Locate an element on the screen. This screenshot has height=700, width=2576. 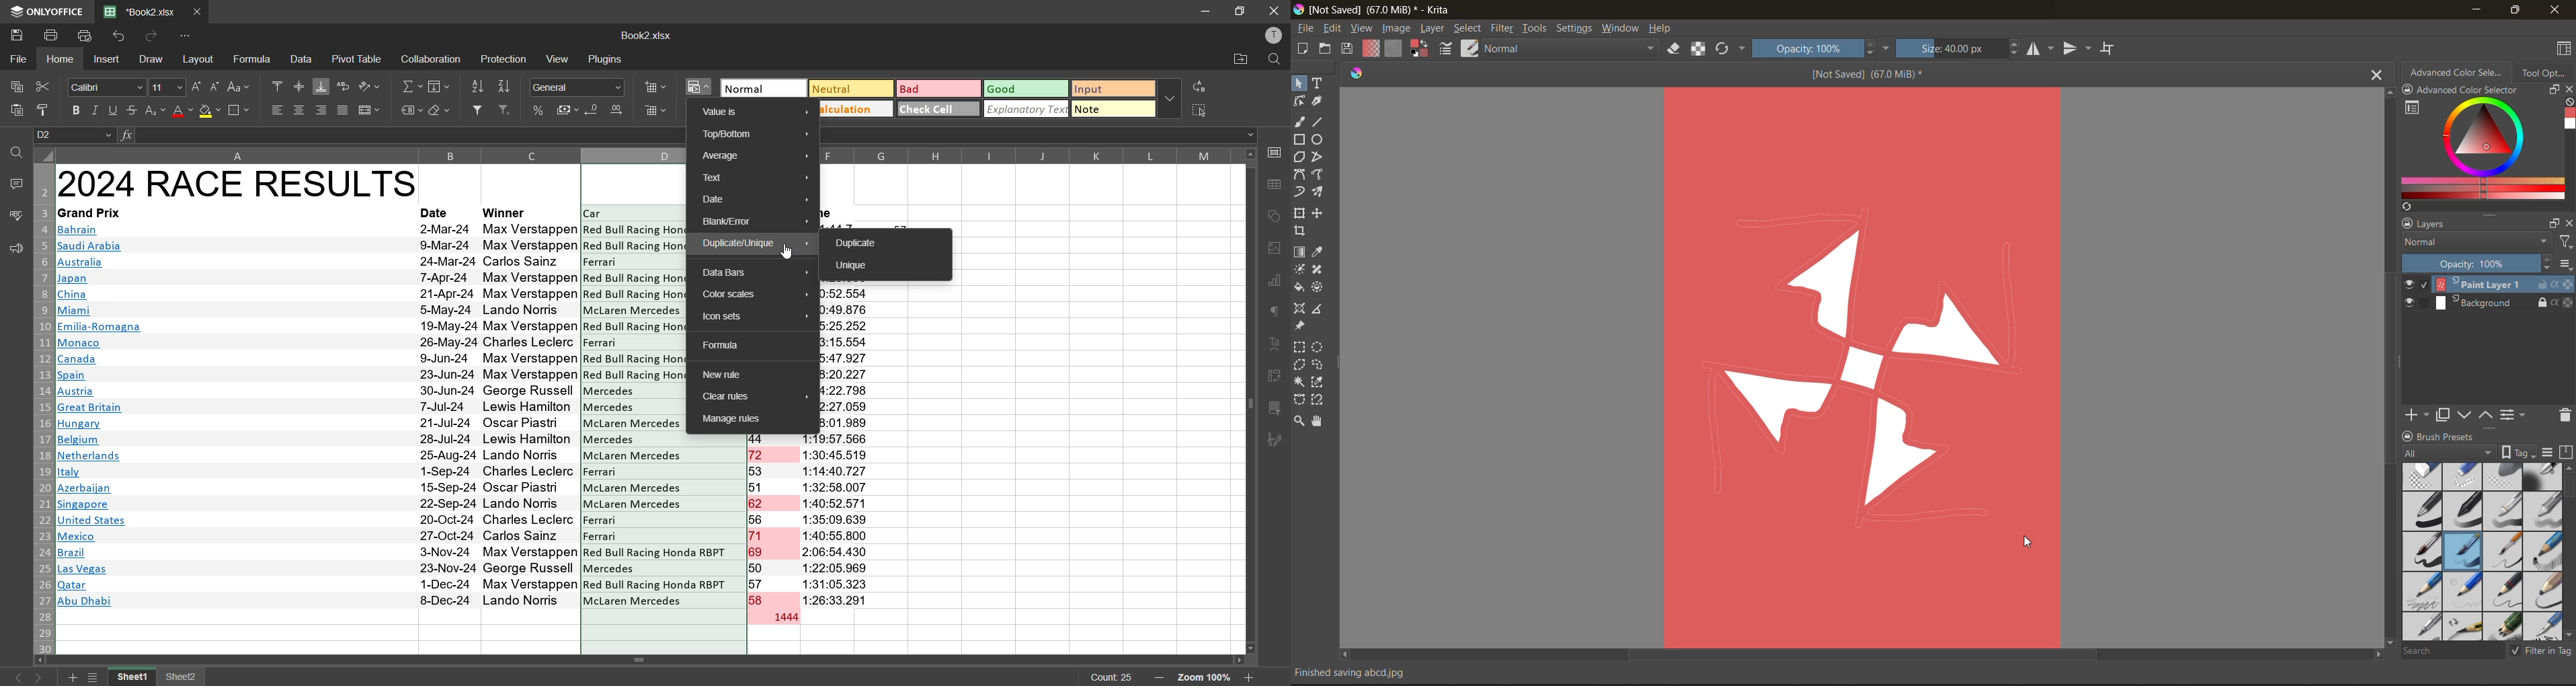
tools is located at coordinates (1319, 383).